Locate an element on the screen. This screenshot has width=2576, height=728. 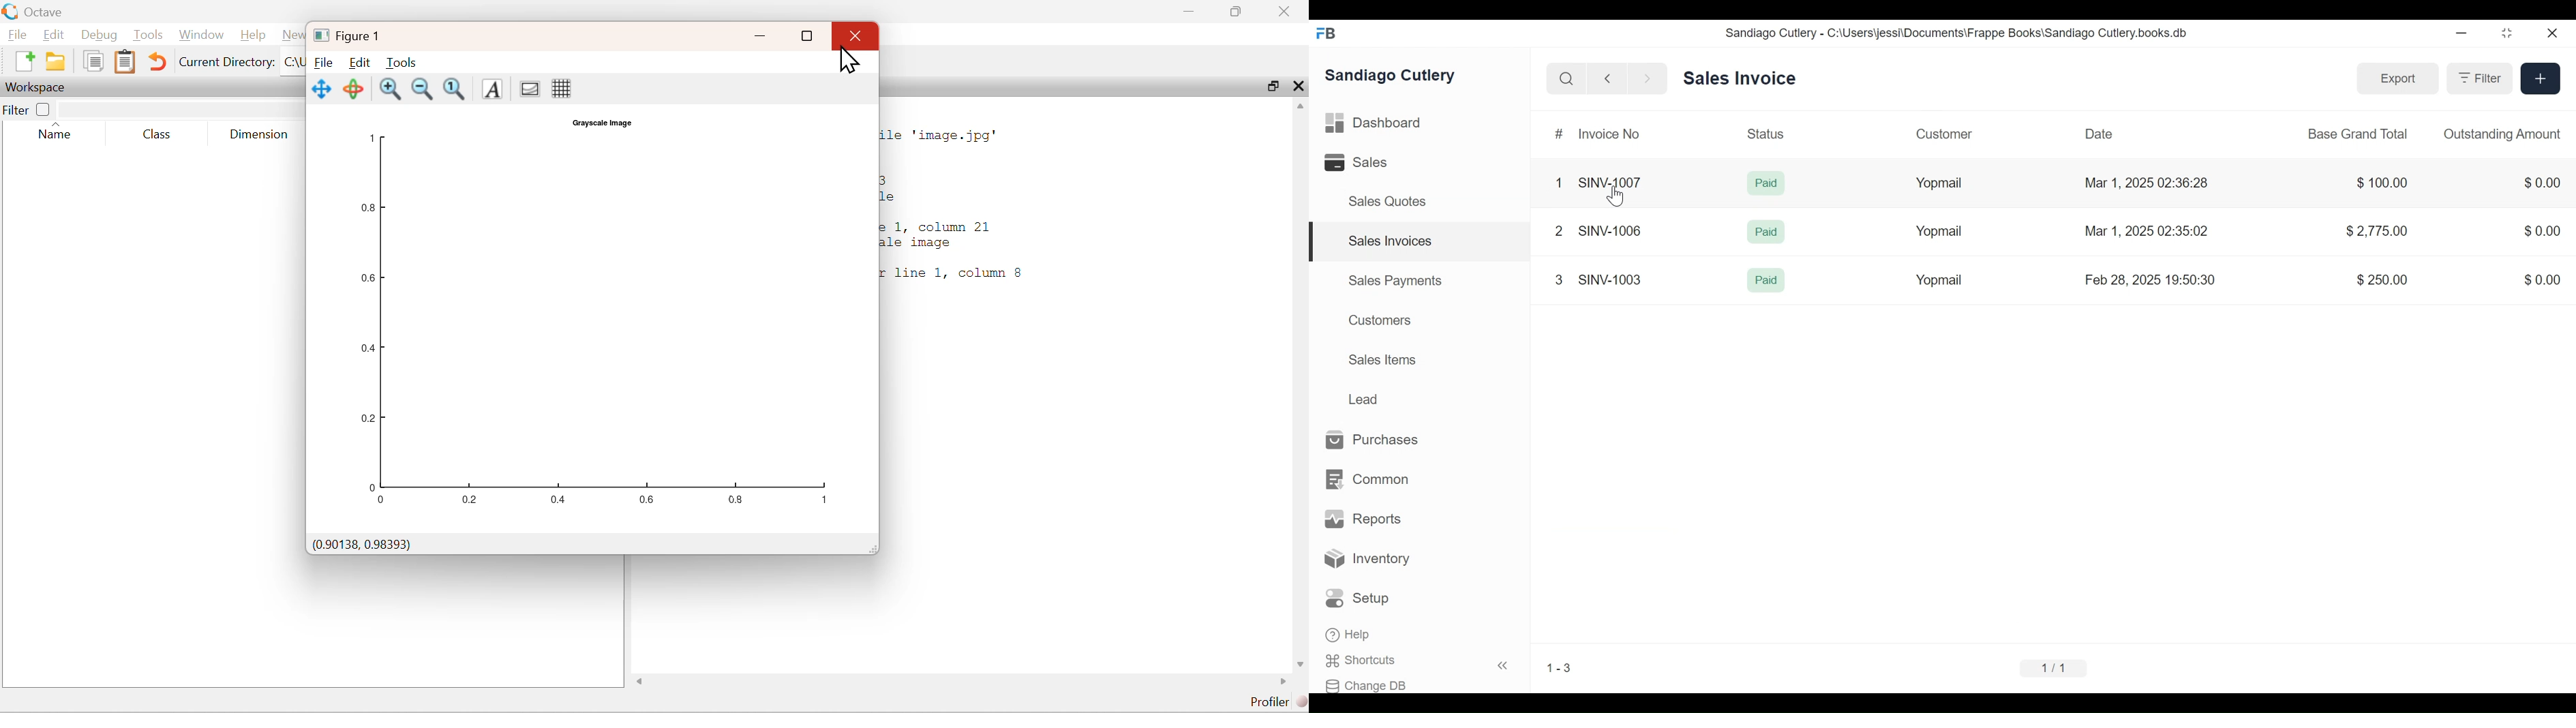
Date is located at coordinates (2100, 134).